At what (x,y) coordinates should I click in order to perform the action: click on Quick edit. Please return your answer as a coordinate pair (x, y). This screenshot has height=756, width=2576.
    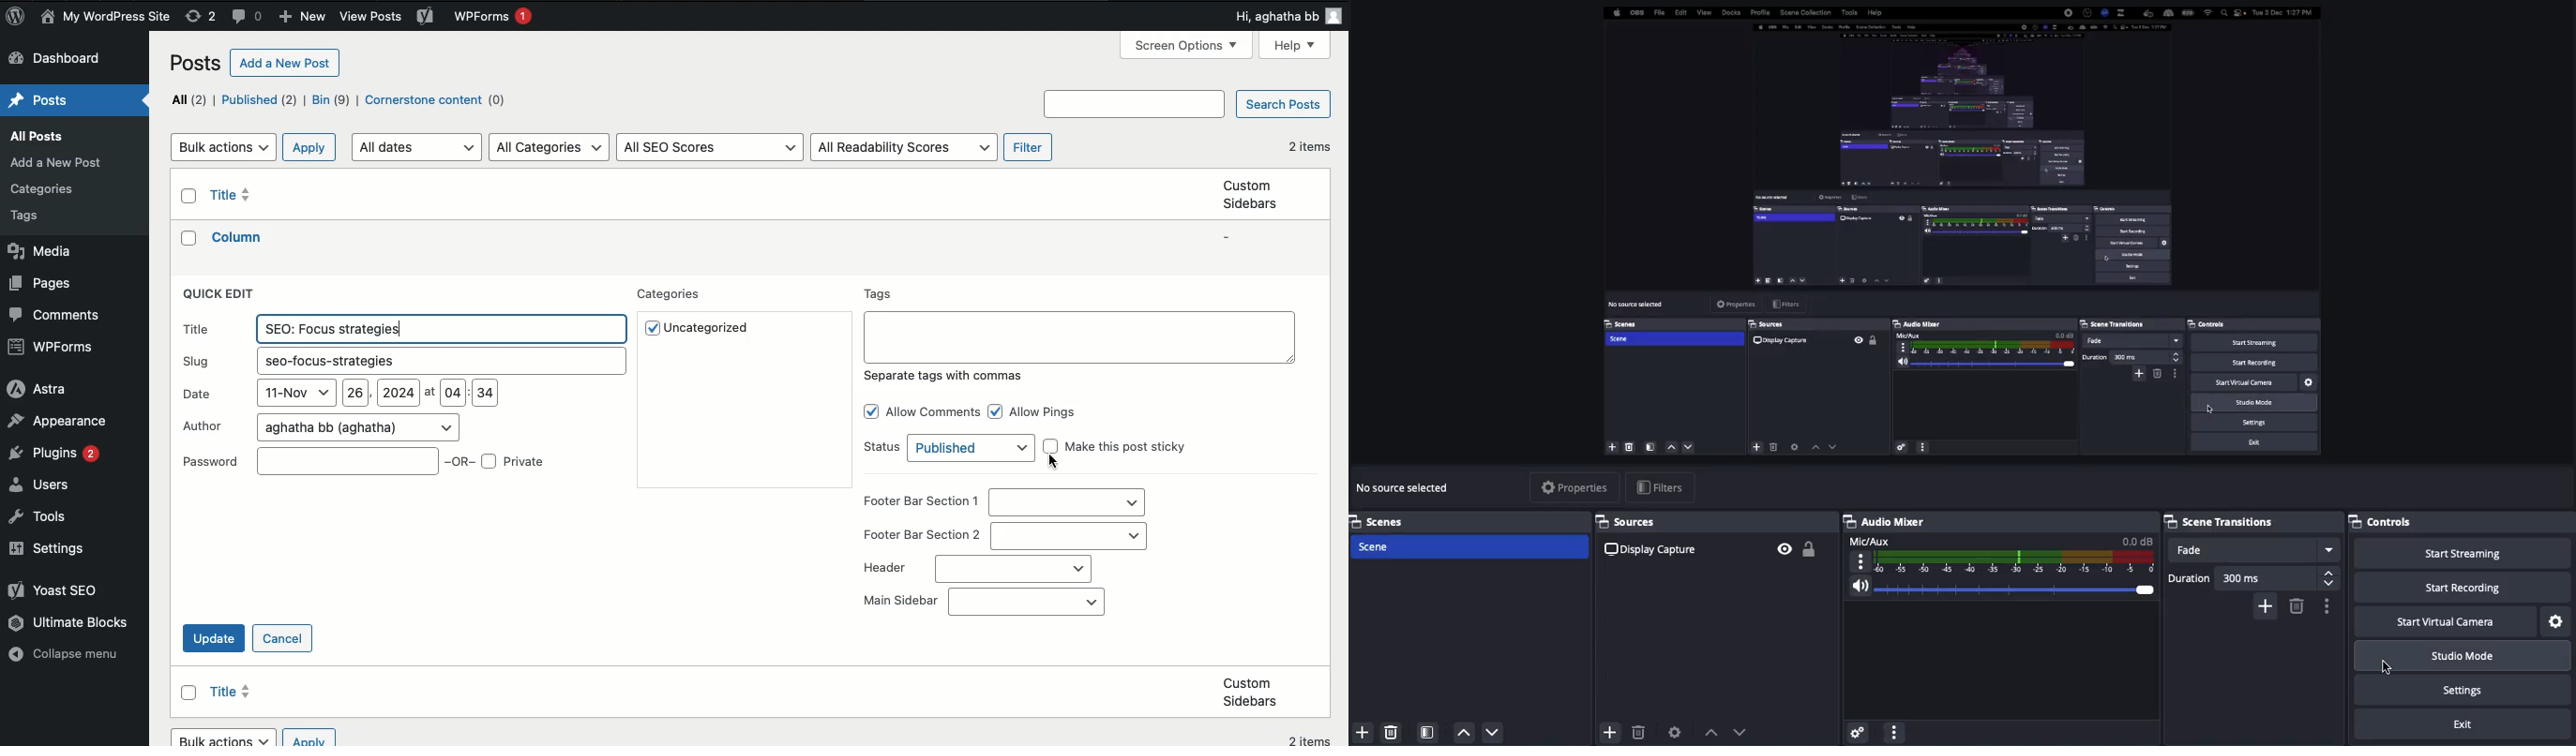
    Looking at the image, I should click on (222, 293).